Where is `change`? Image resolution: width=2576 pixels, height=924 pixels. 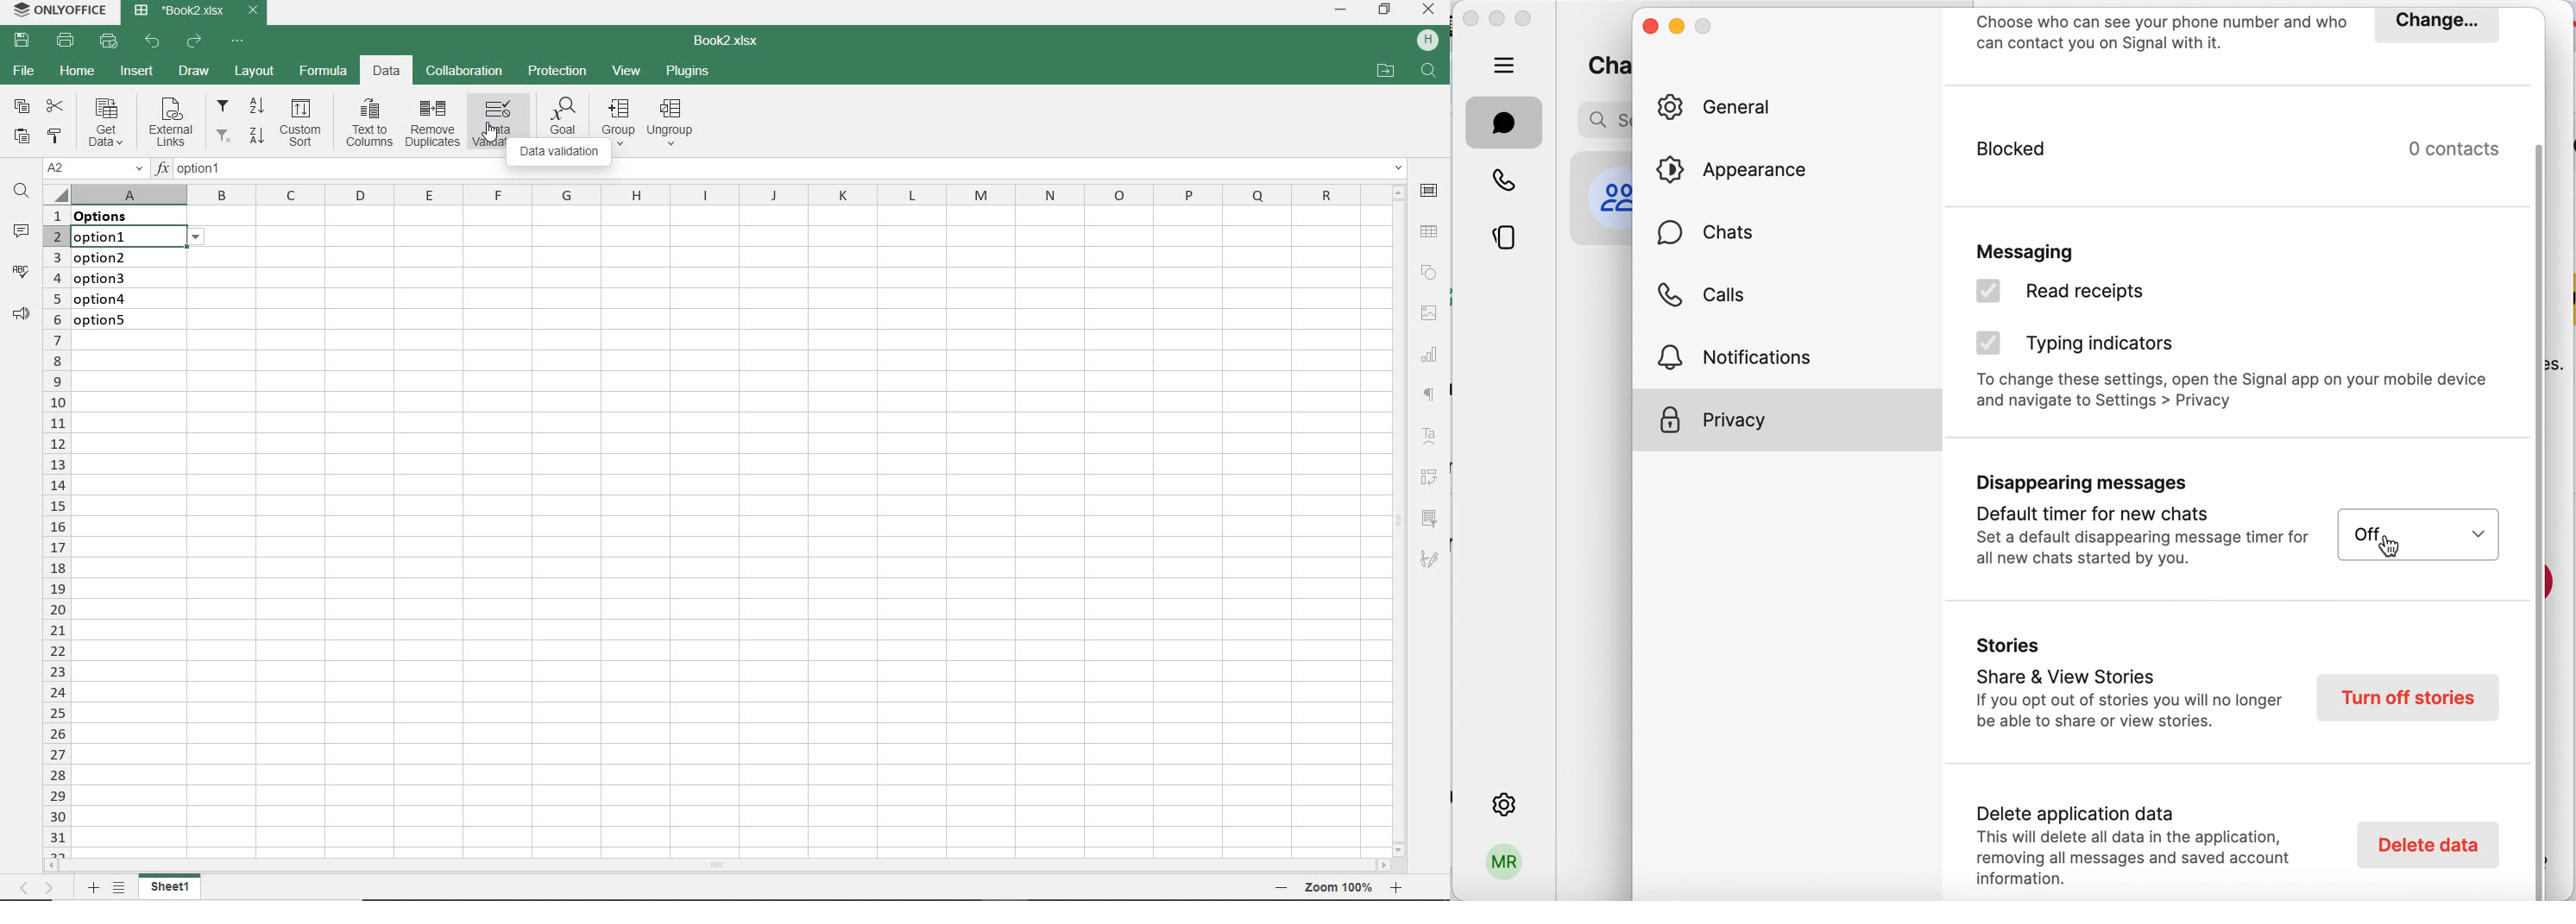
change is located at coordinates (2435, 25).